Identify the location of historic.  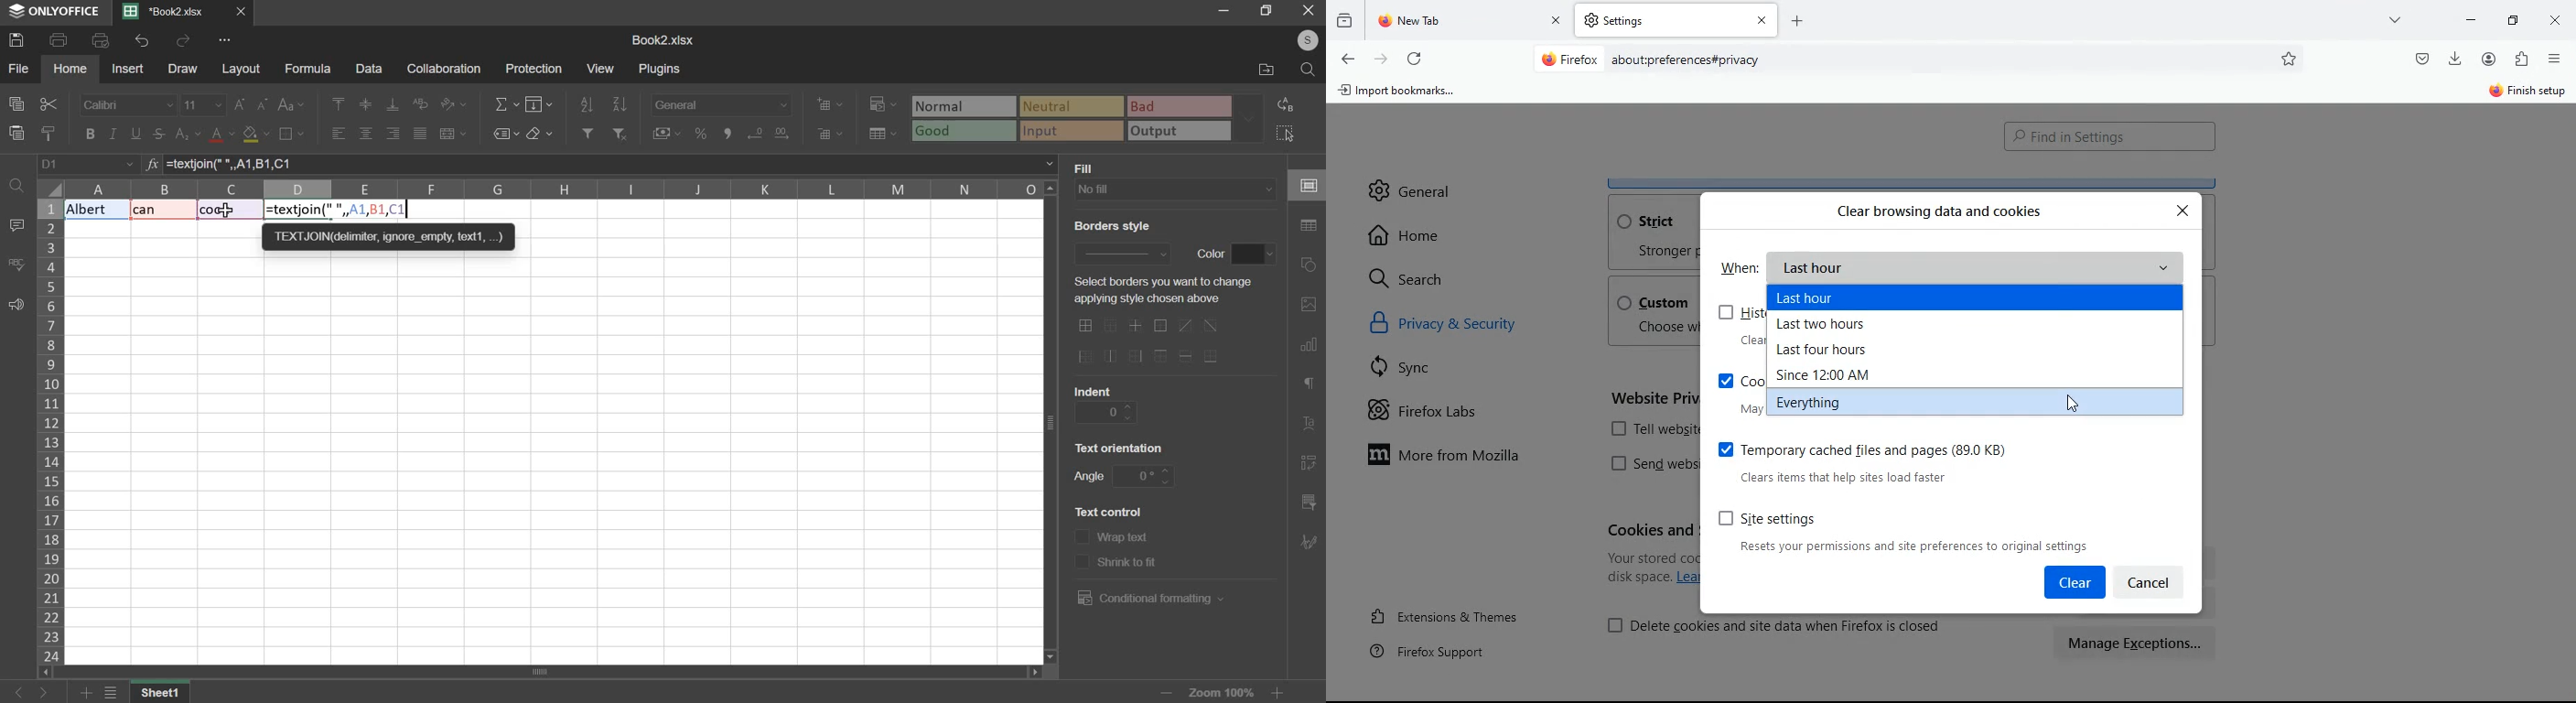
(1347, 19).